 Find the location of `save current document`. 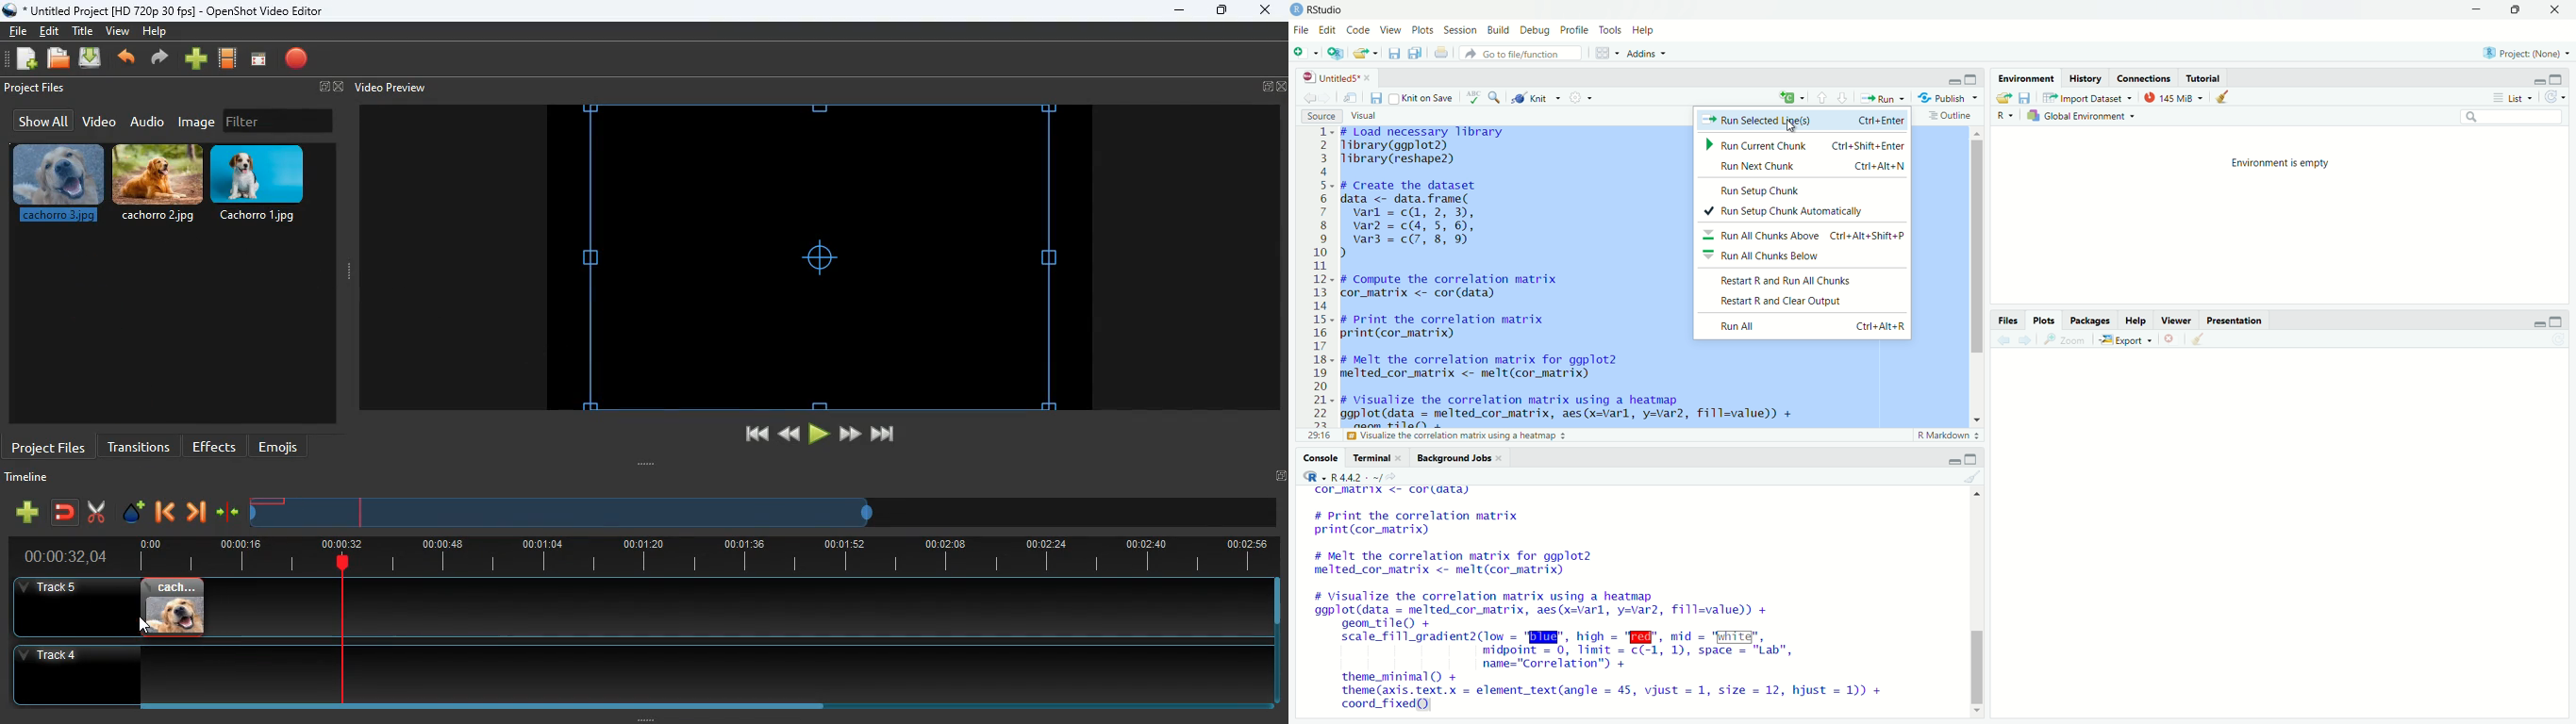

save current document is located at coordinates (1377, 99).